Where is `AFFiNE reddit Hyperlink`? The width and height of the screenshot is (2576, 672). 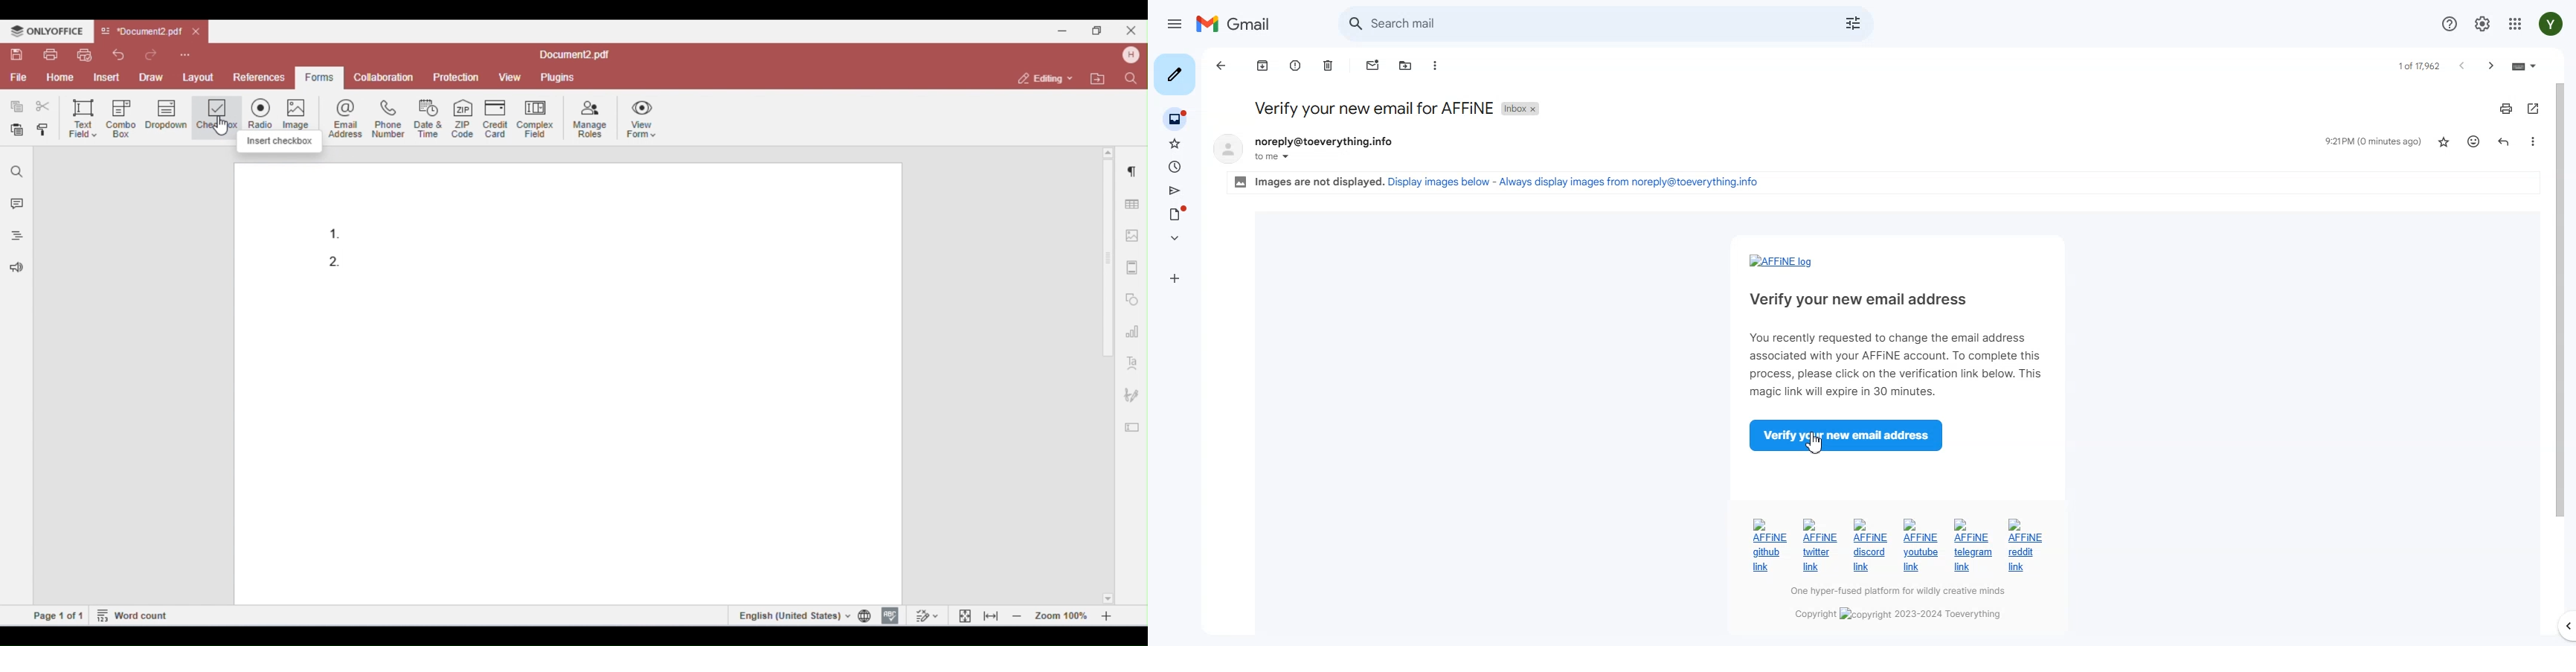 AFFiNE reddit Hyperlink is located at coordinates (2026, 544).